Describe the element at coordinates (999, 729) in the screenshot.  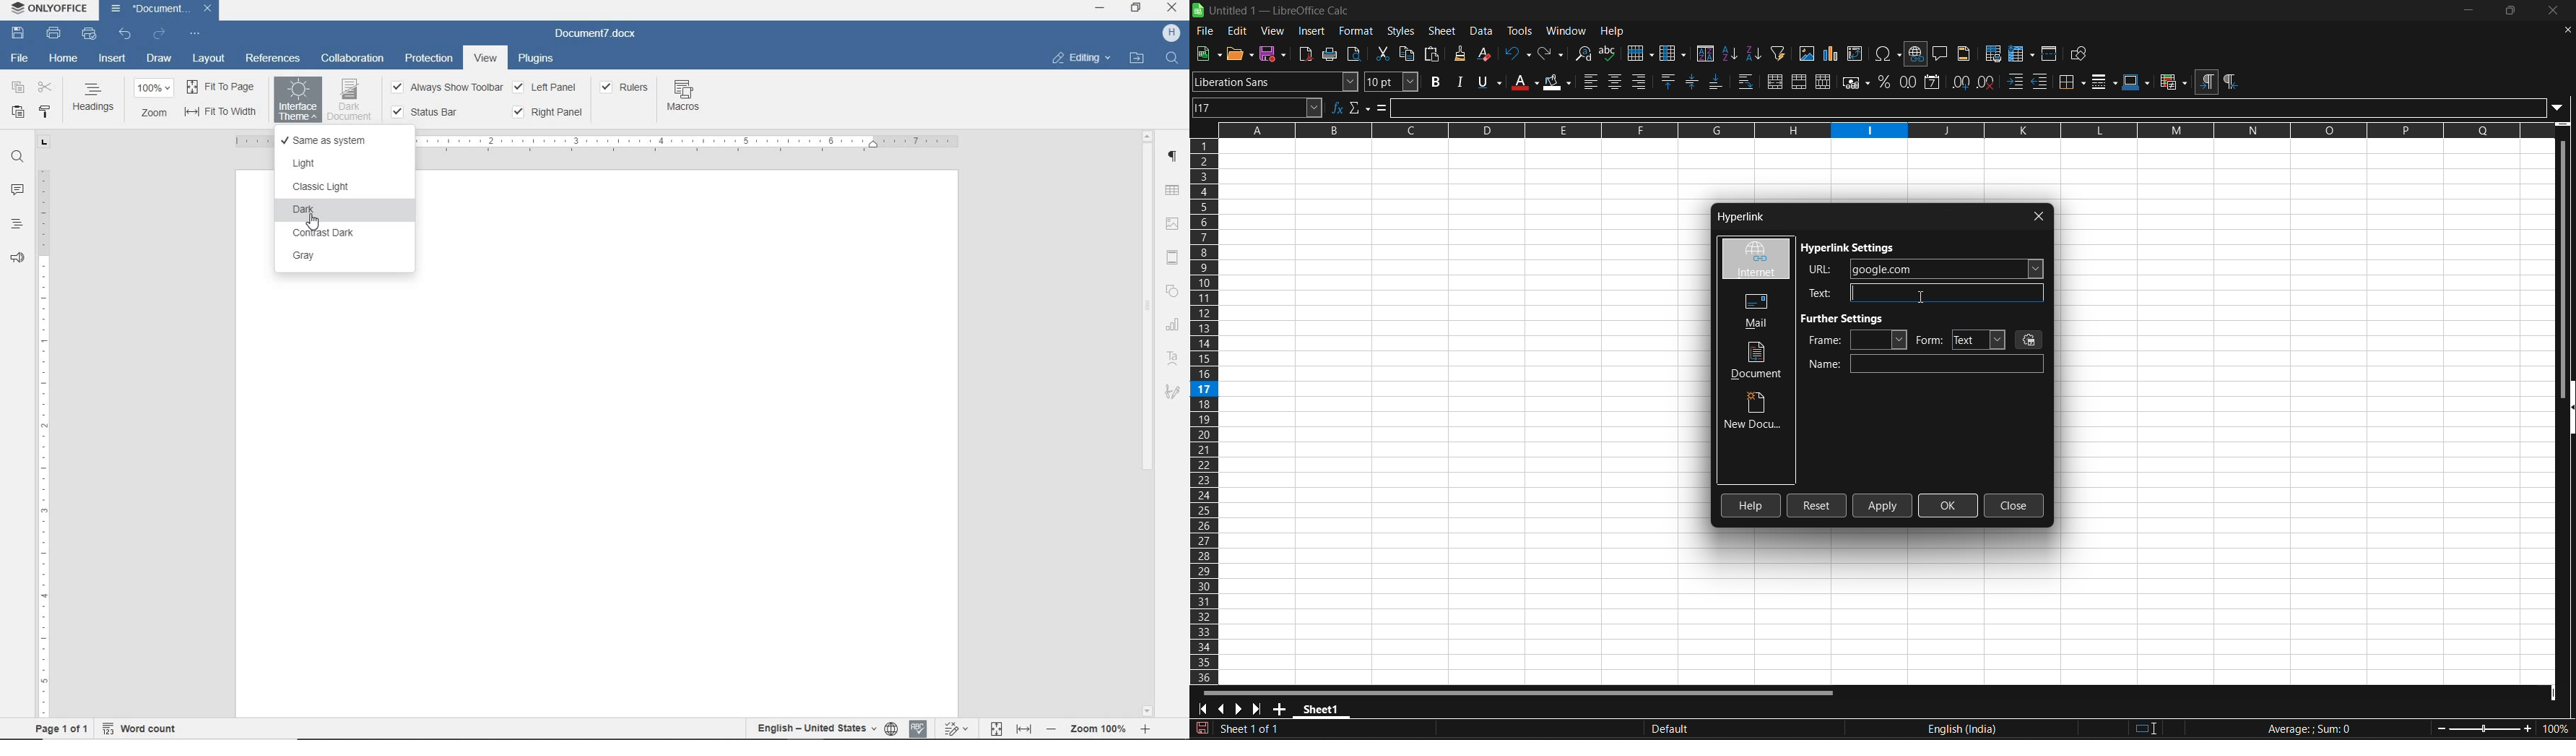
I see `FIT TO PAGE` at that location.